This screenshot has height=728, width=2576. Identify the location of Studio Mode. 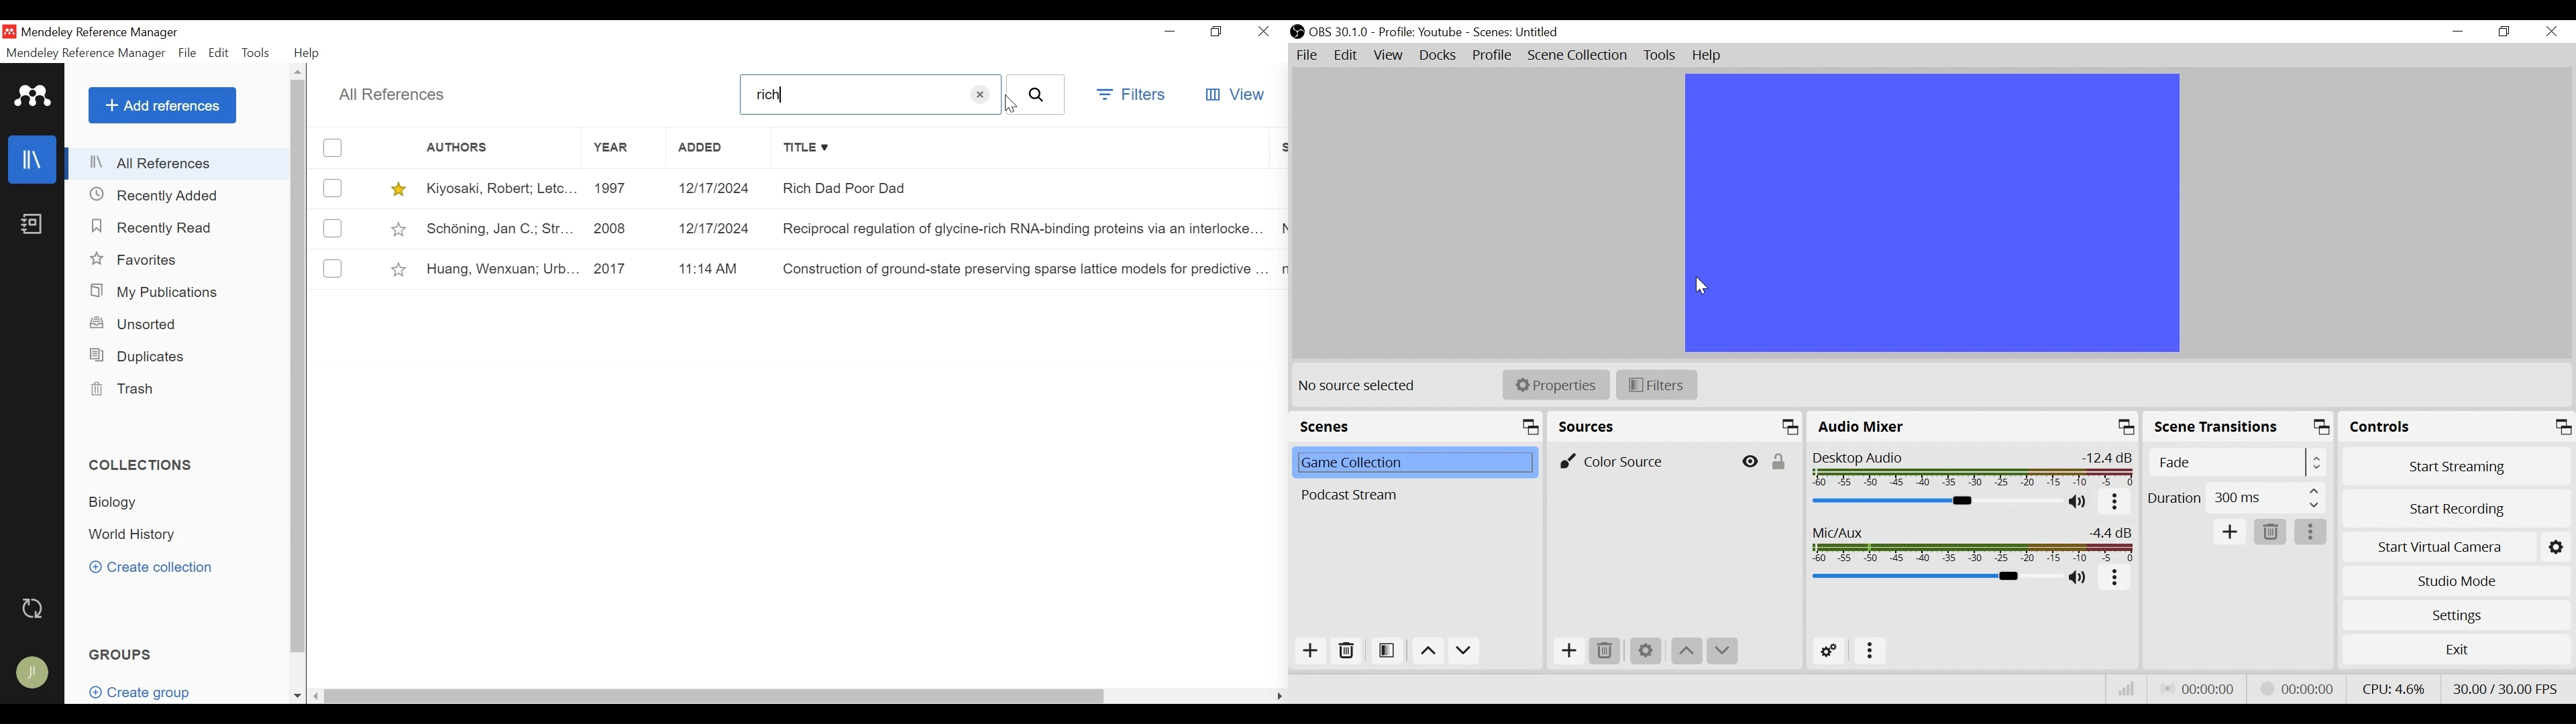
(2455, 583).